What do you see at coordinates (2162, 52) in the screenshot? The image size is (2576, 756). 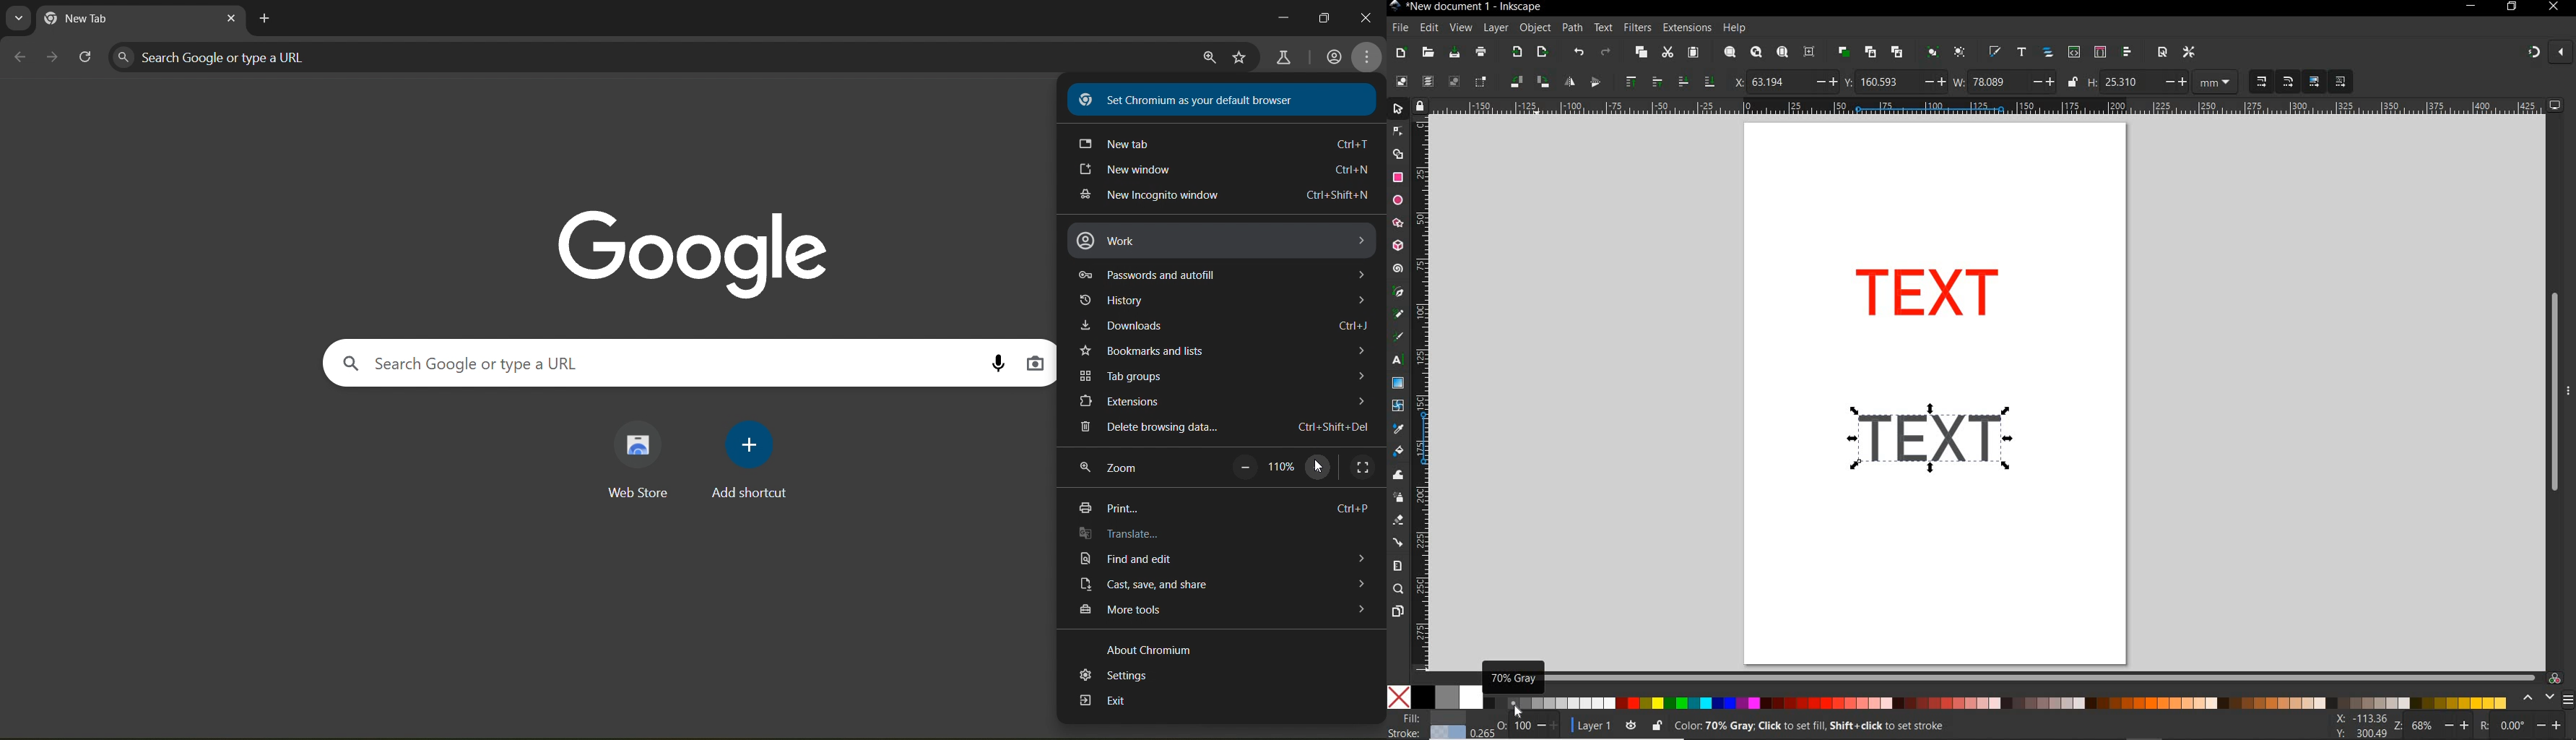 I see `open document properties` at bounding box center [2162, 52].